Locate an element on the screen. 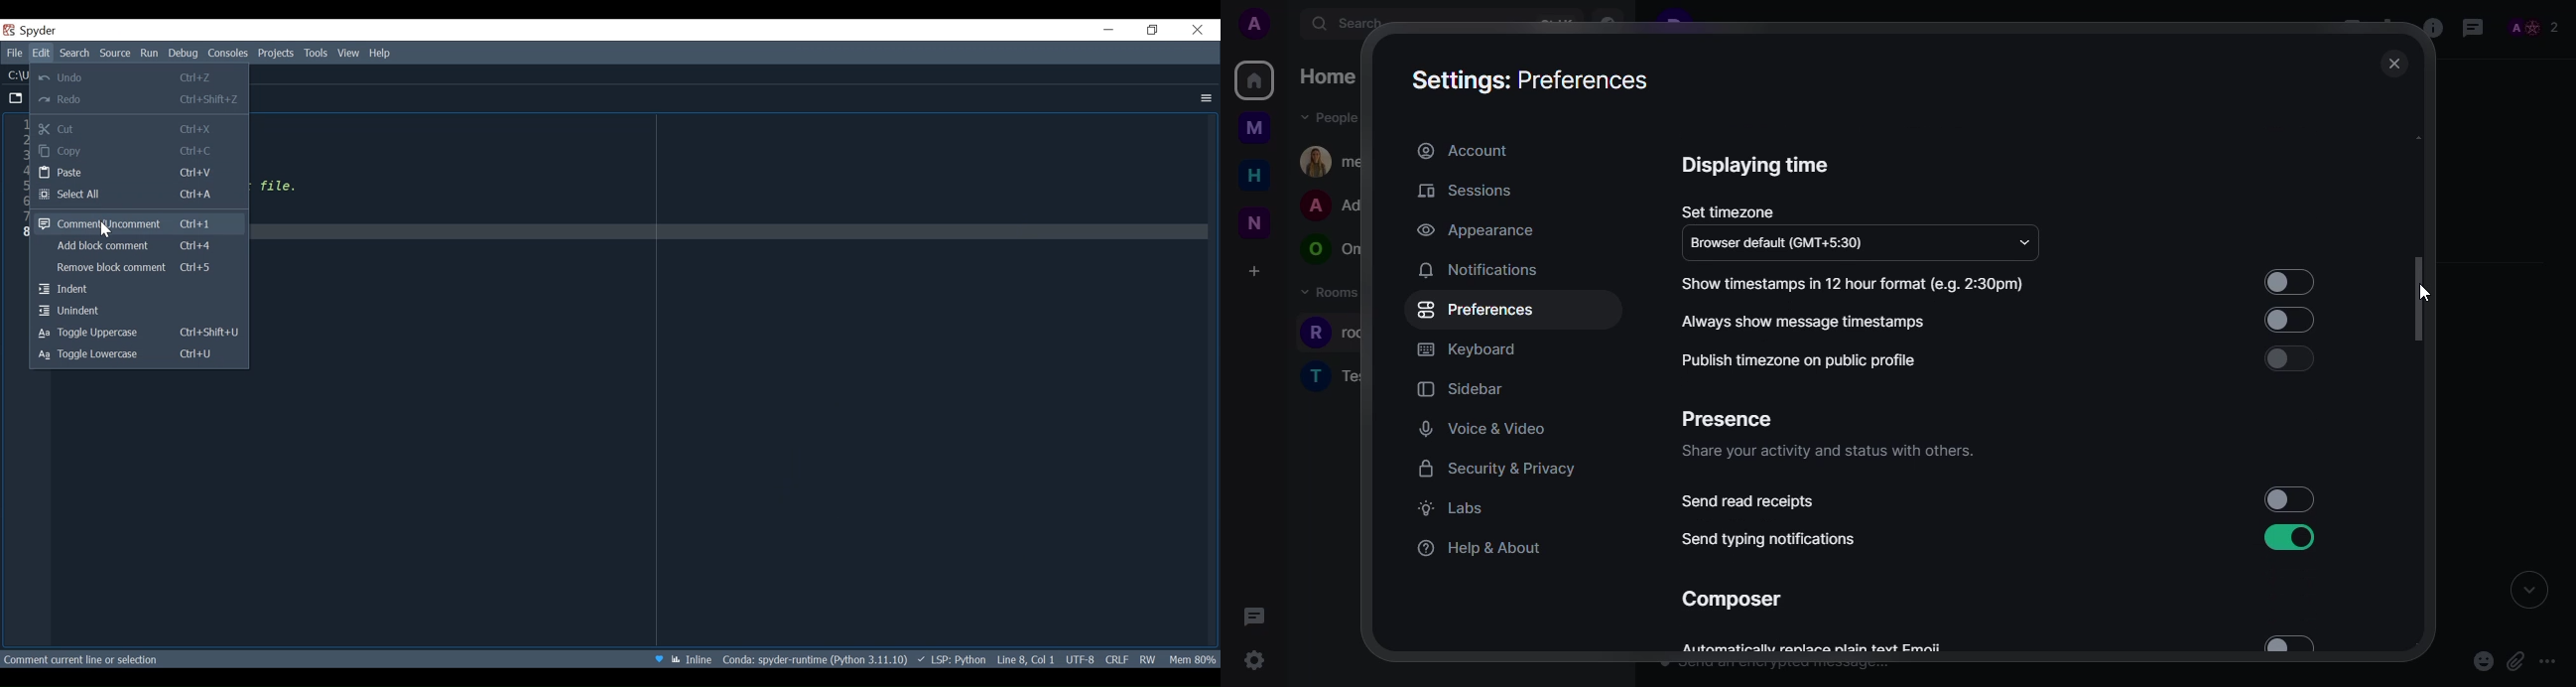 Image resolution: width=2576 pixels, height=700 pixels. Unindent is located at coordinates (139, 311).